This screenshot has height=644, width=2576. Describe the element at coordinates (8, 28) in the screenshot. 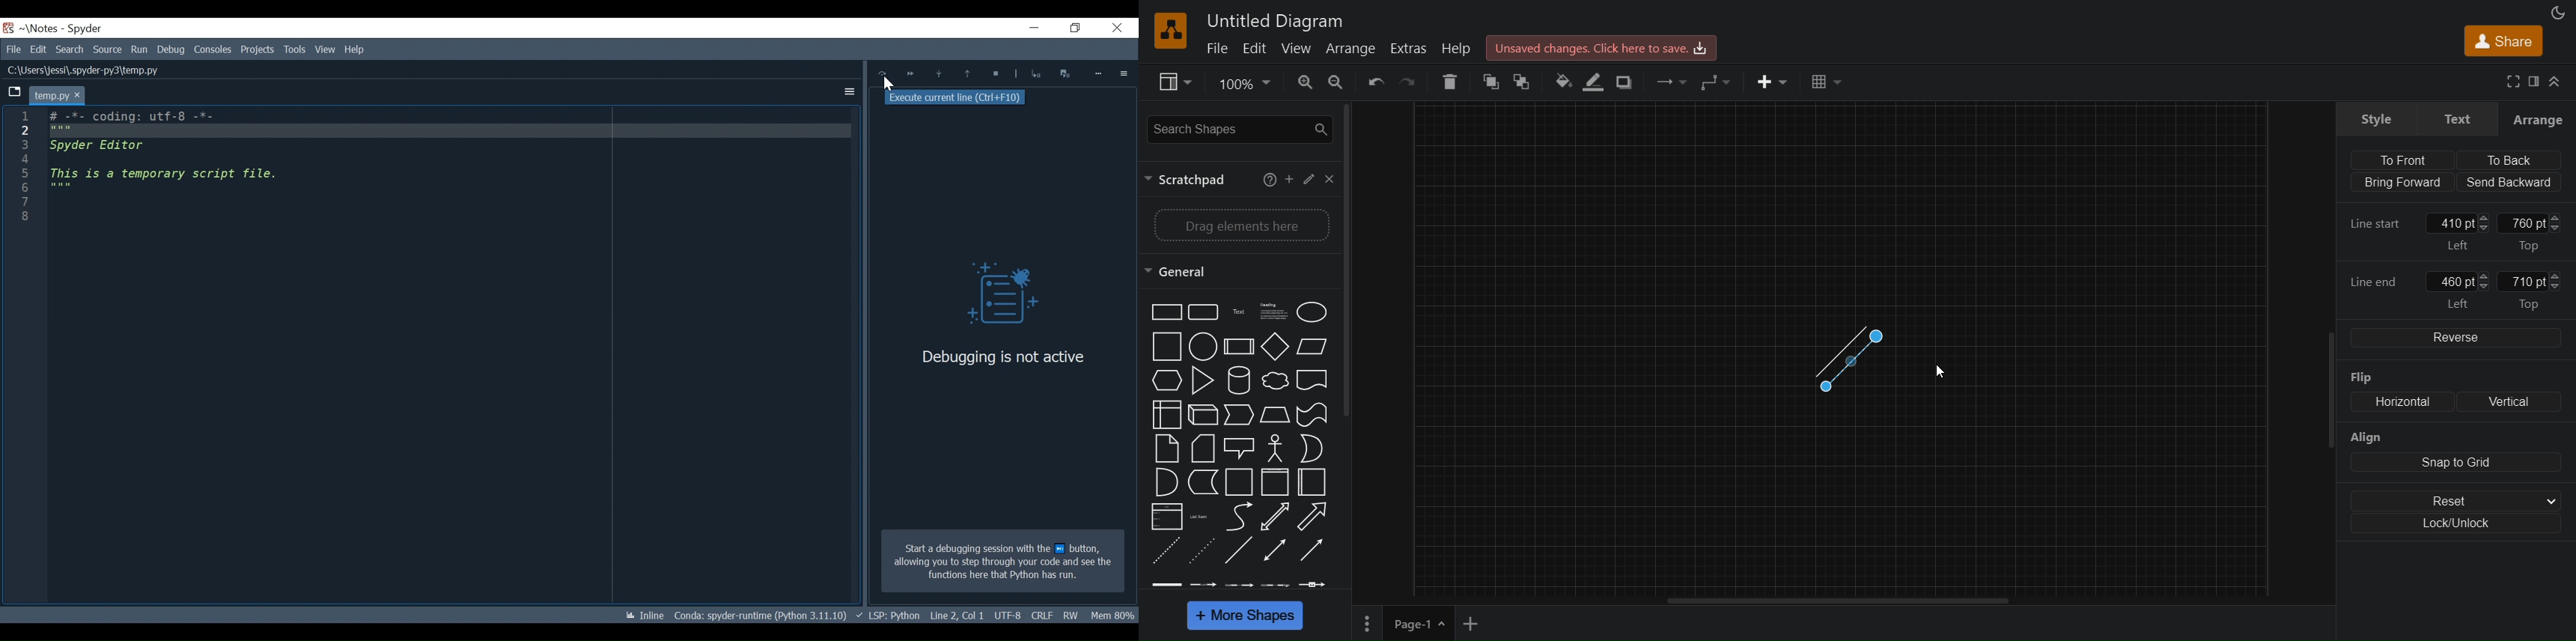

I see `Spyder Desktop Icon` at that location.